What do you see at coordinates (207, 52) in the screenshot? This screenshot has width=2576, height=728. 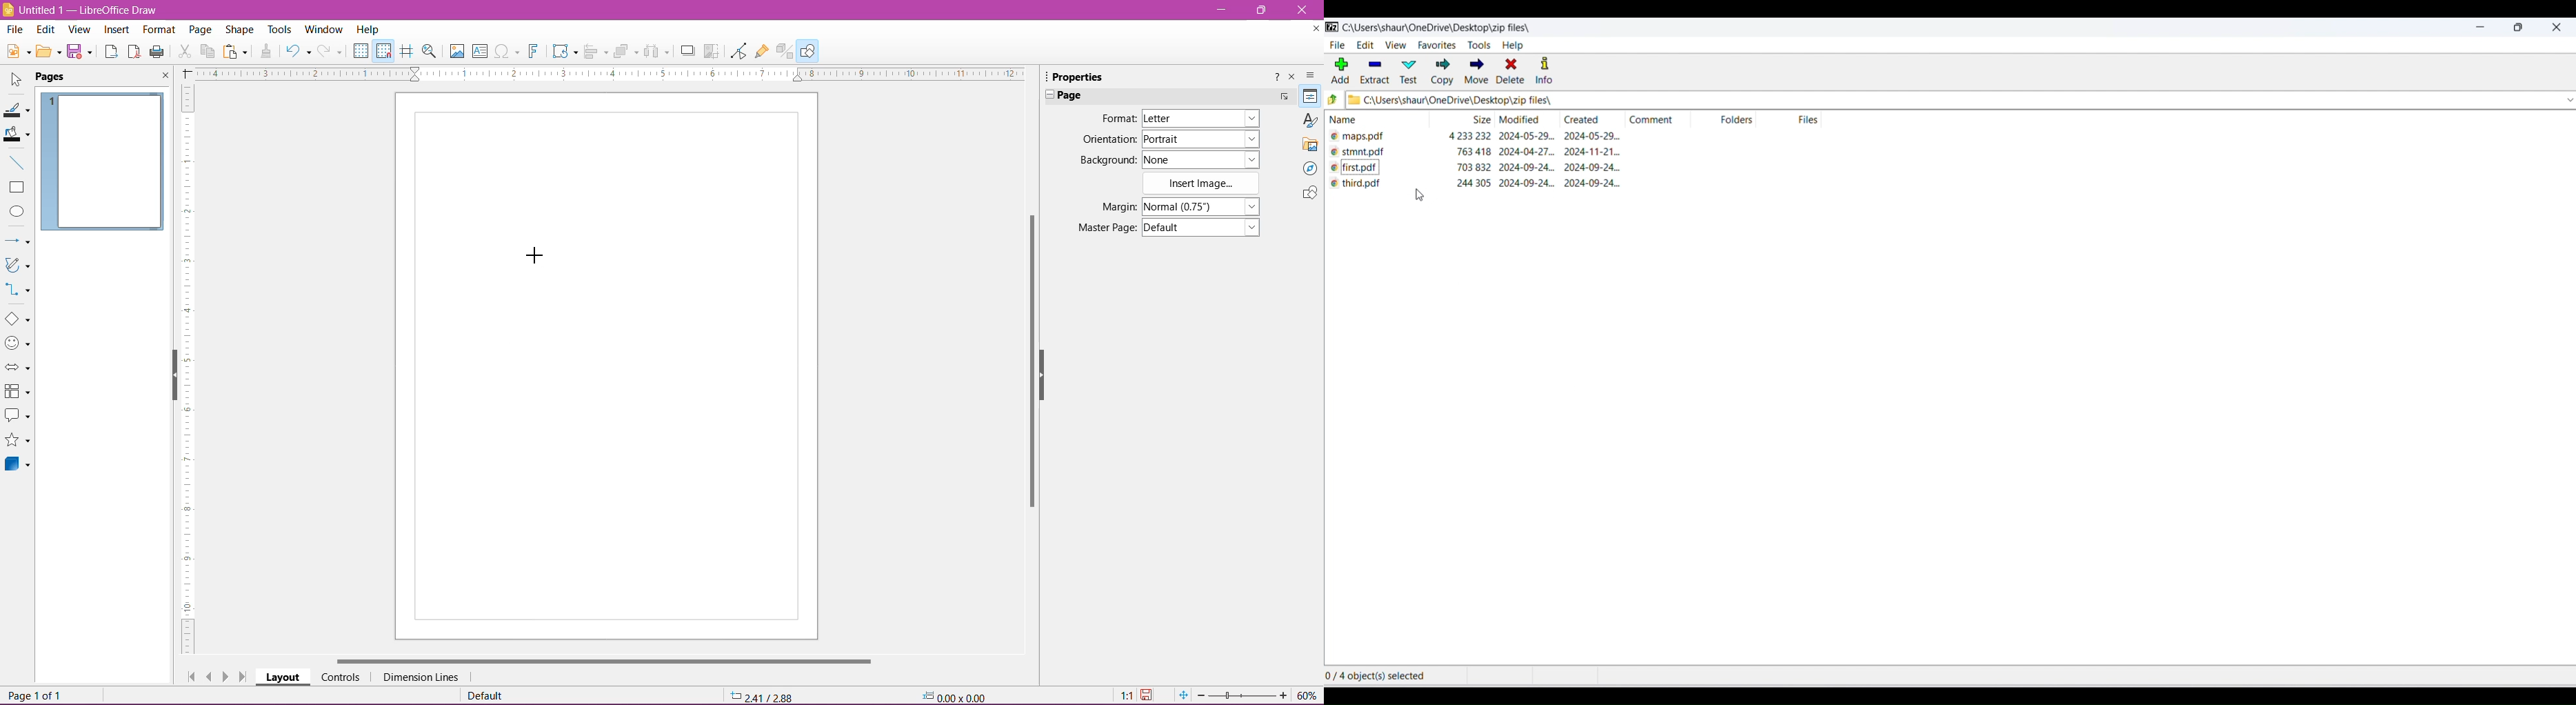 I see `Copy` at bounding box center [207, 52].